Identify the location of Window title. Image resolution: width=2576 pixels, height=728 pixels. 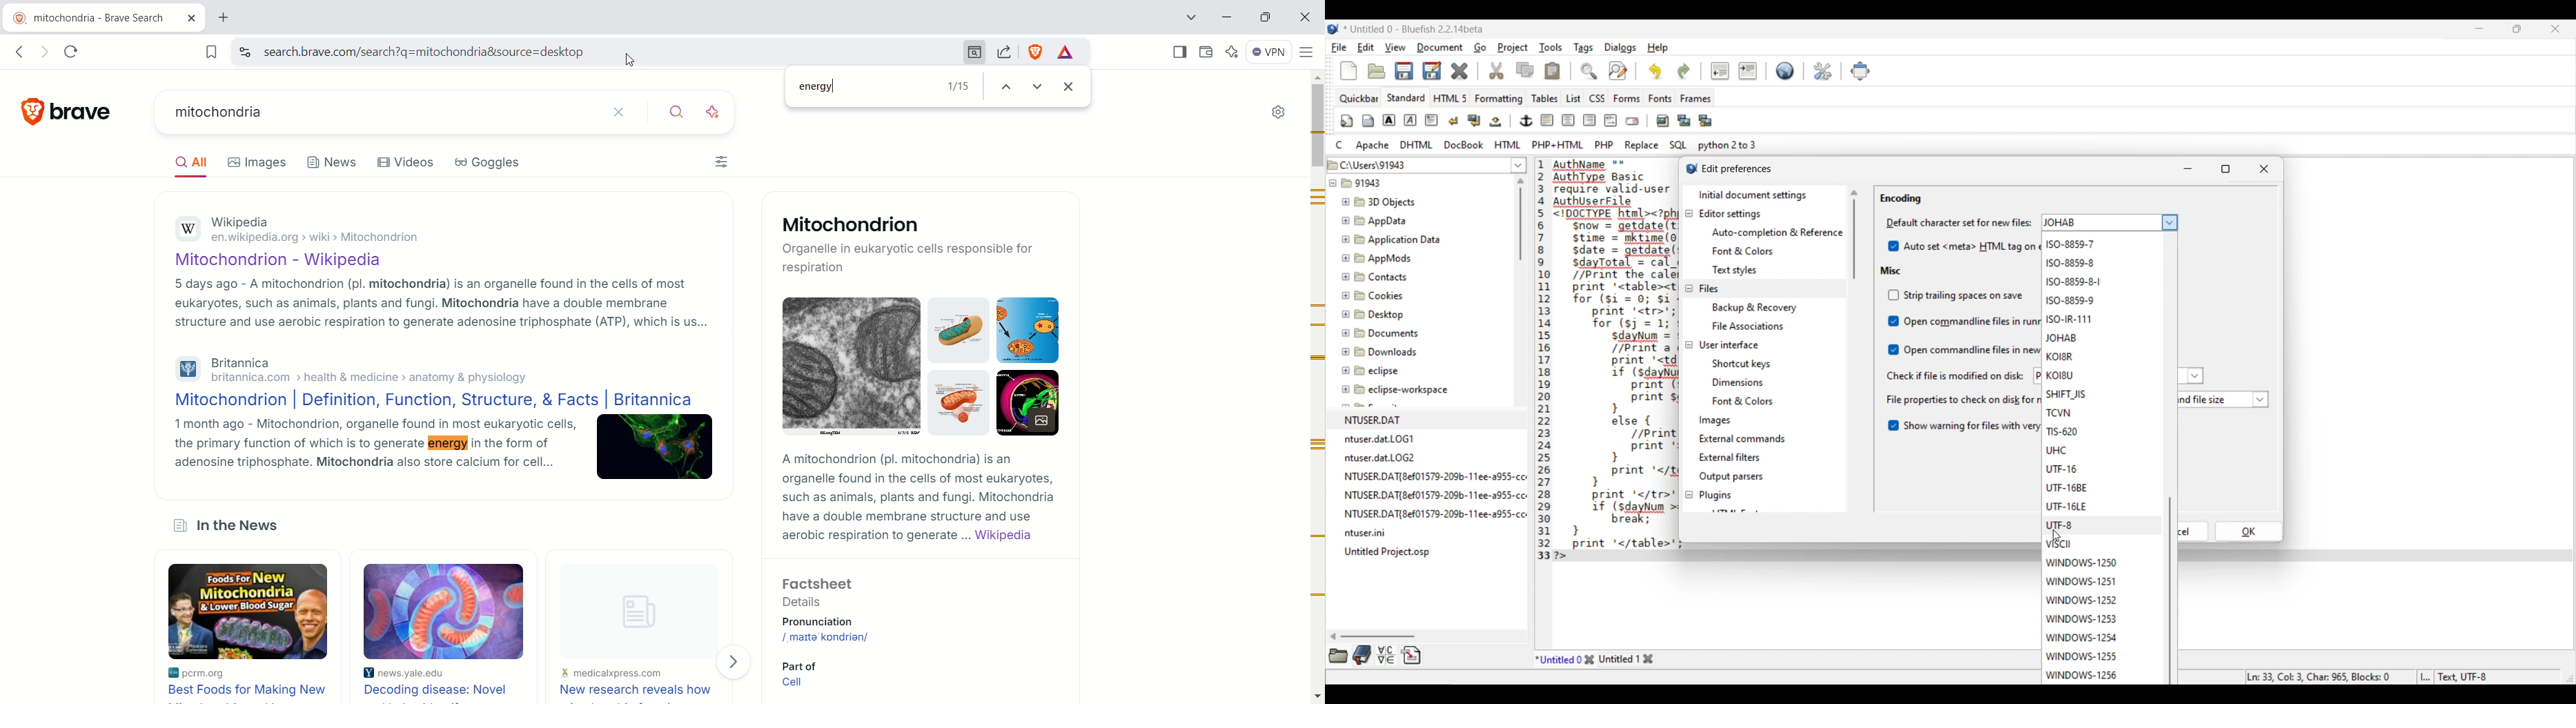
(1737, 169).